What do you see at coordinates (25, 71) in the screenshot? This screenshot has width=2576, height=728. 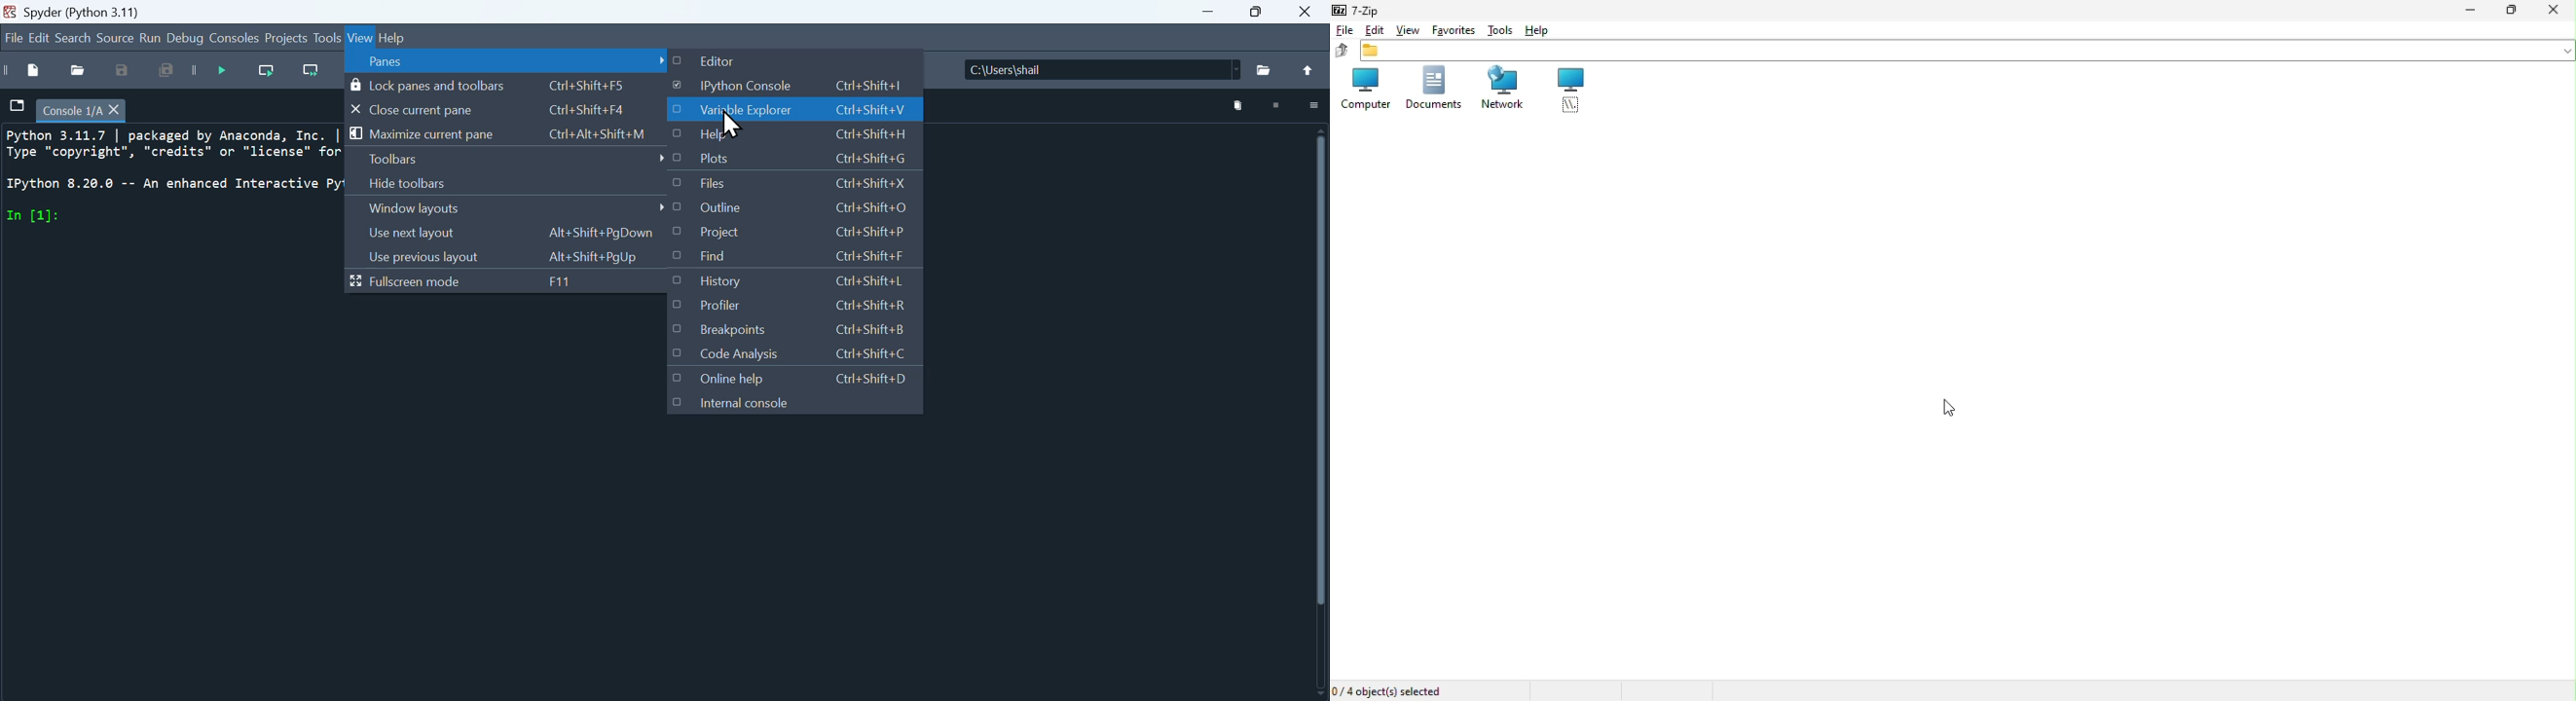 I see `New file` at bounding box center [25, 71].